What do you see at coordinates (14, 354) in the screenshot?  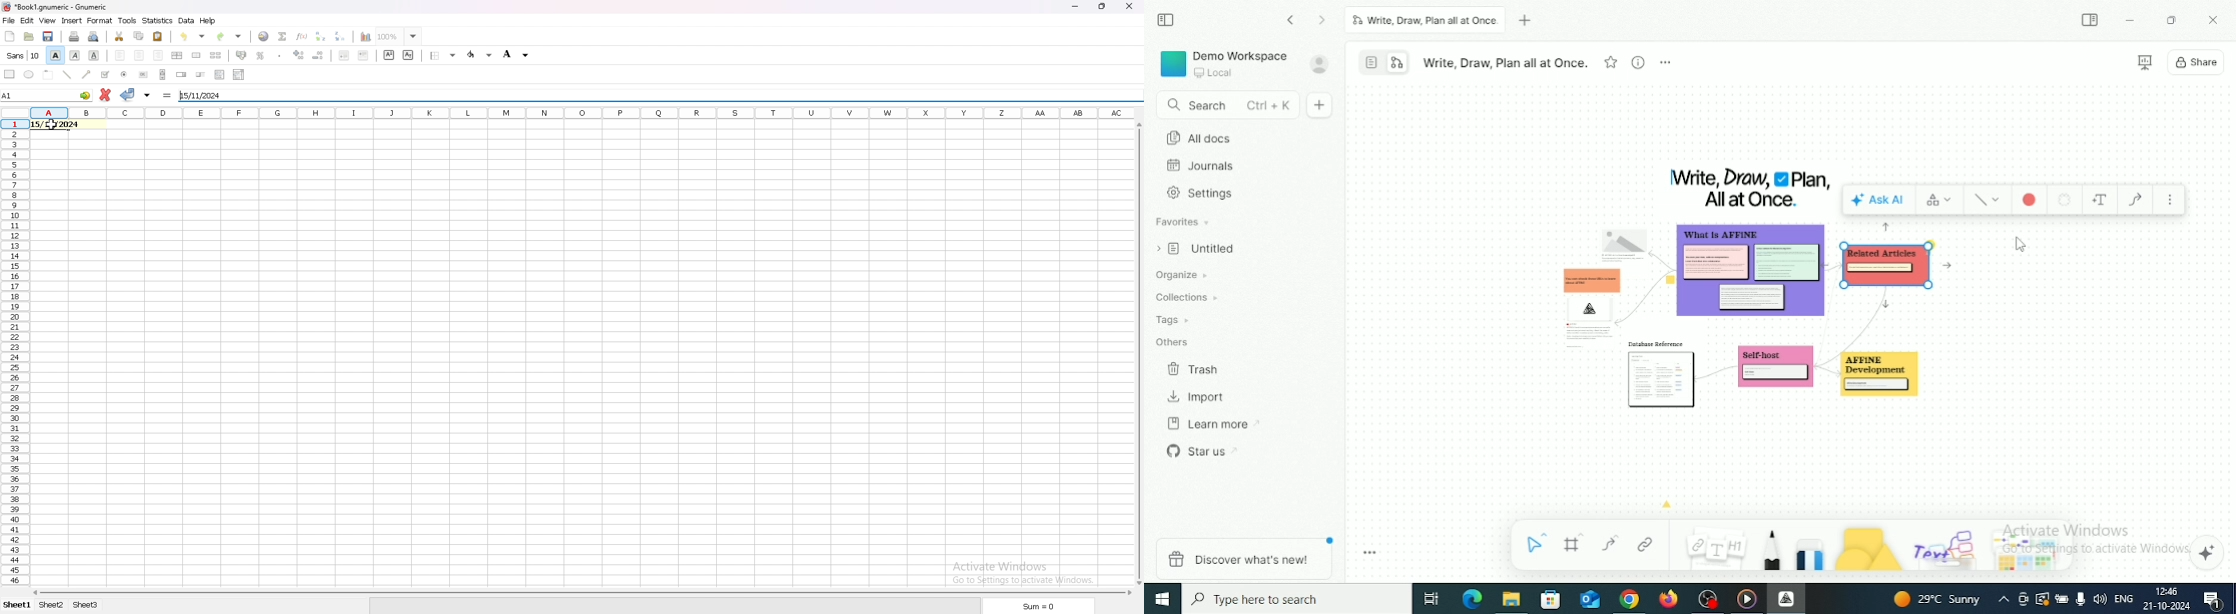 I see `rows` at bounding box center [14, 354].